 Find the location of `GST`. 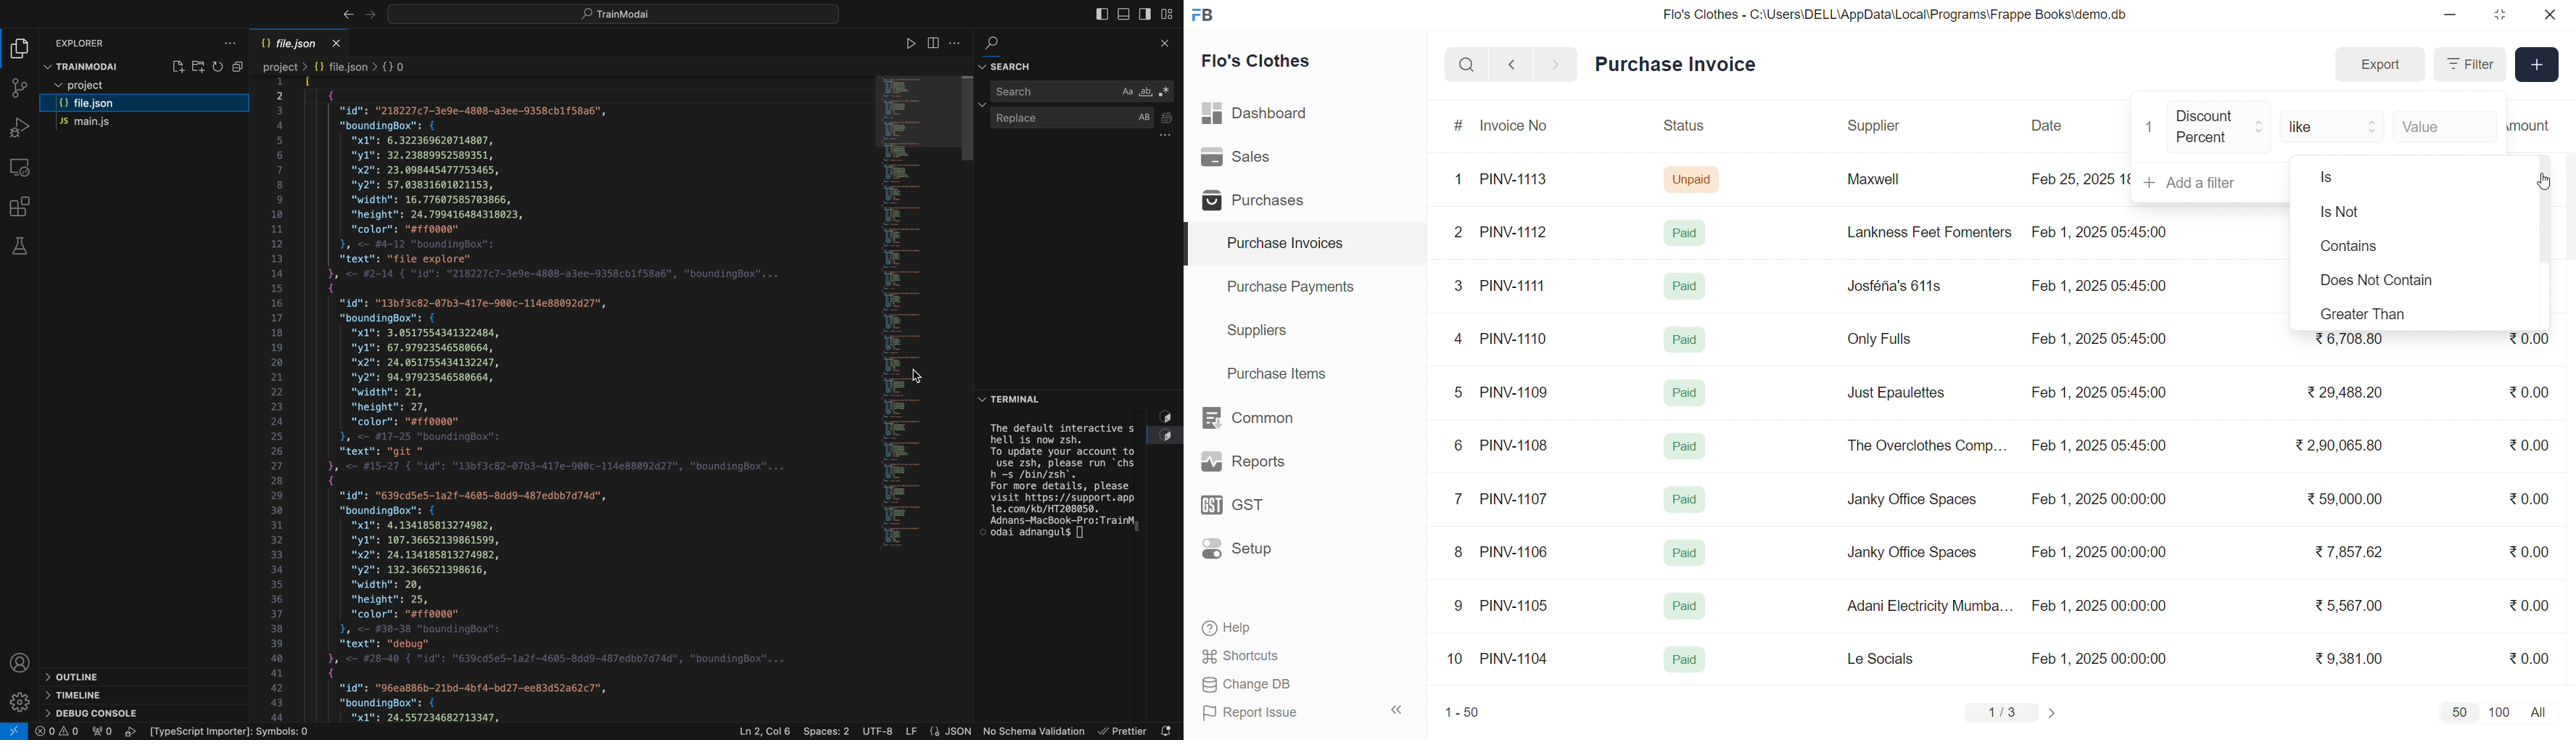

GST is located at coordinates (1259, 509).